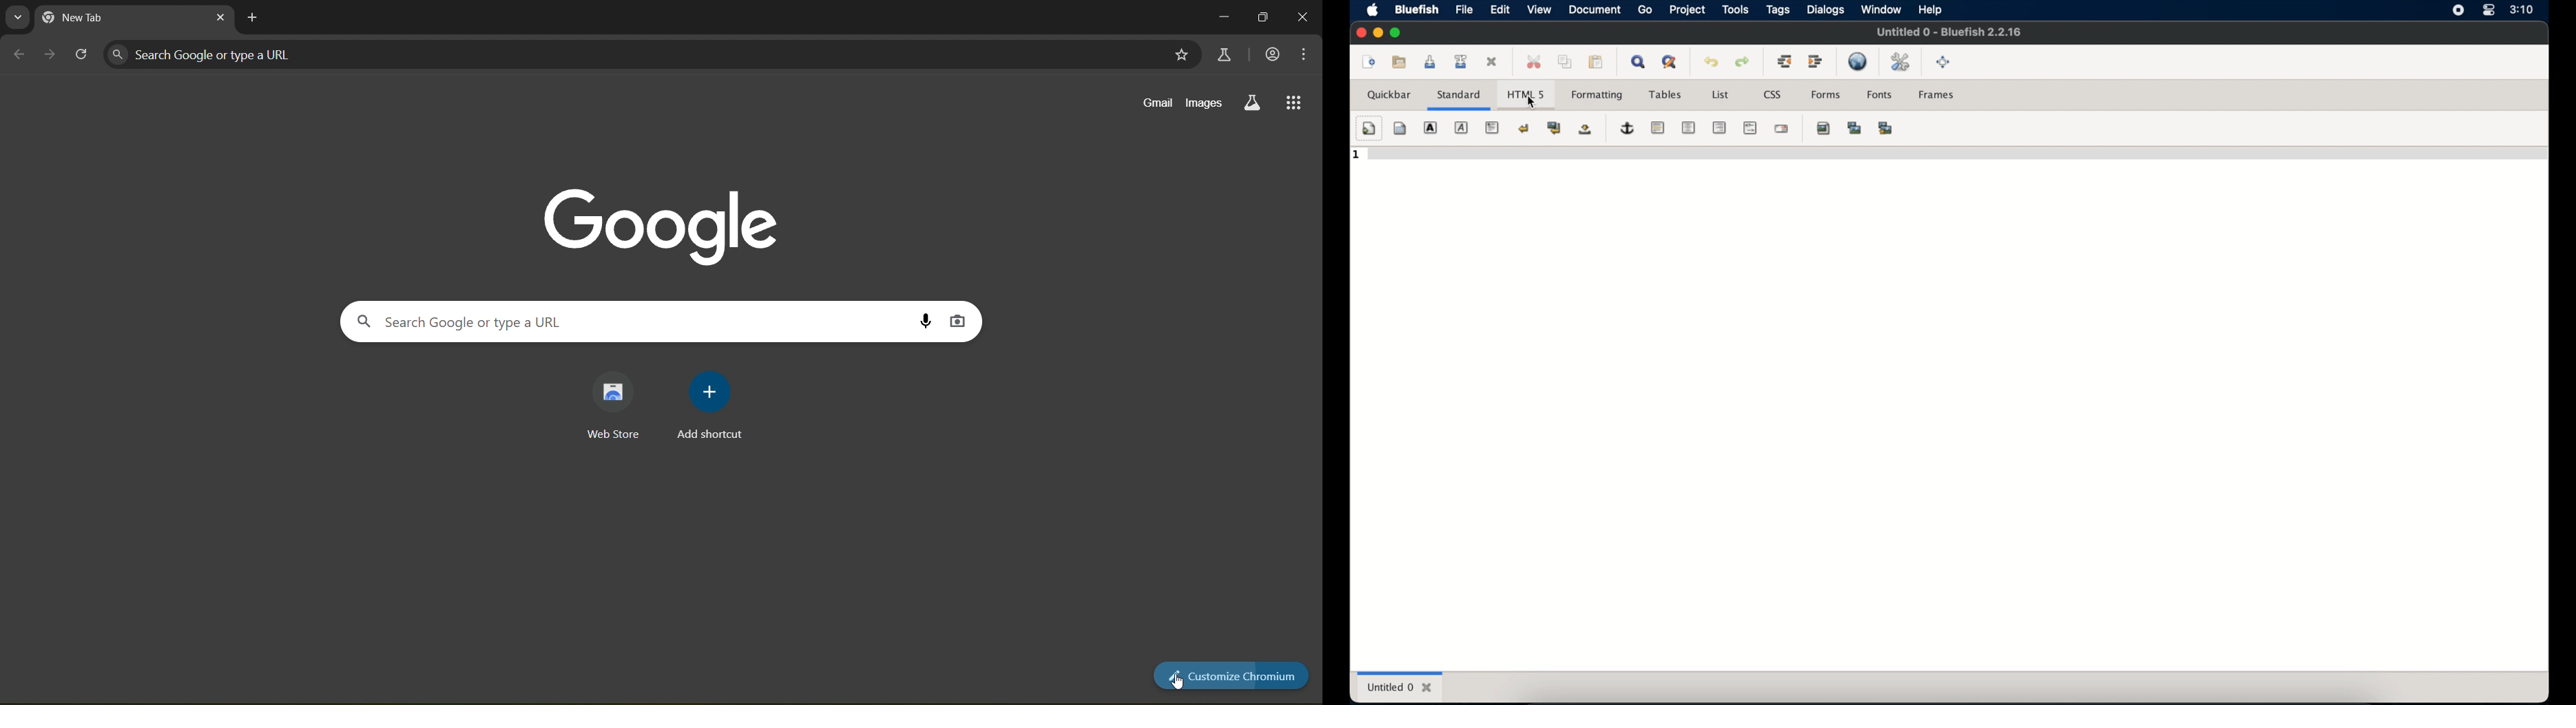 The image size is (2576, 728). What do you see at coordinates (1377, 33) in the screenshot?
I see `minimize` at bounding box center [1377, 33].